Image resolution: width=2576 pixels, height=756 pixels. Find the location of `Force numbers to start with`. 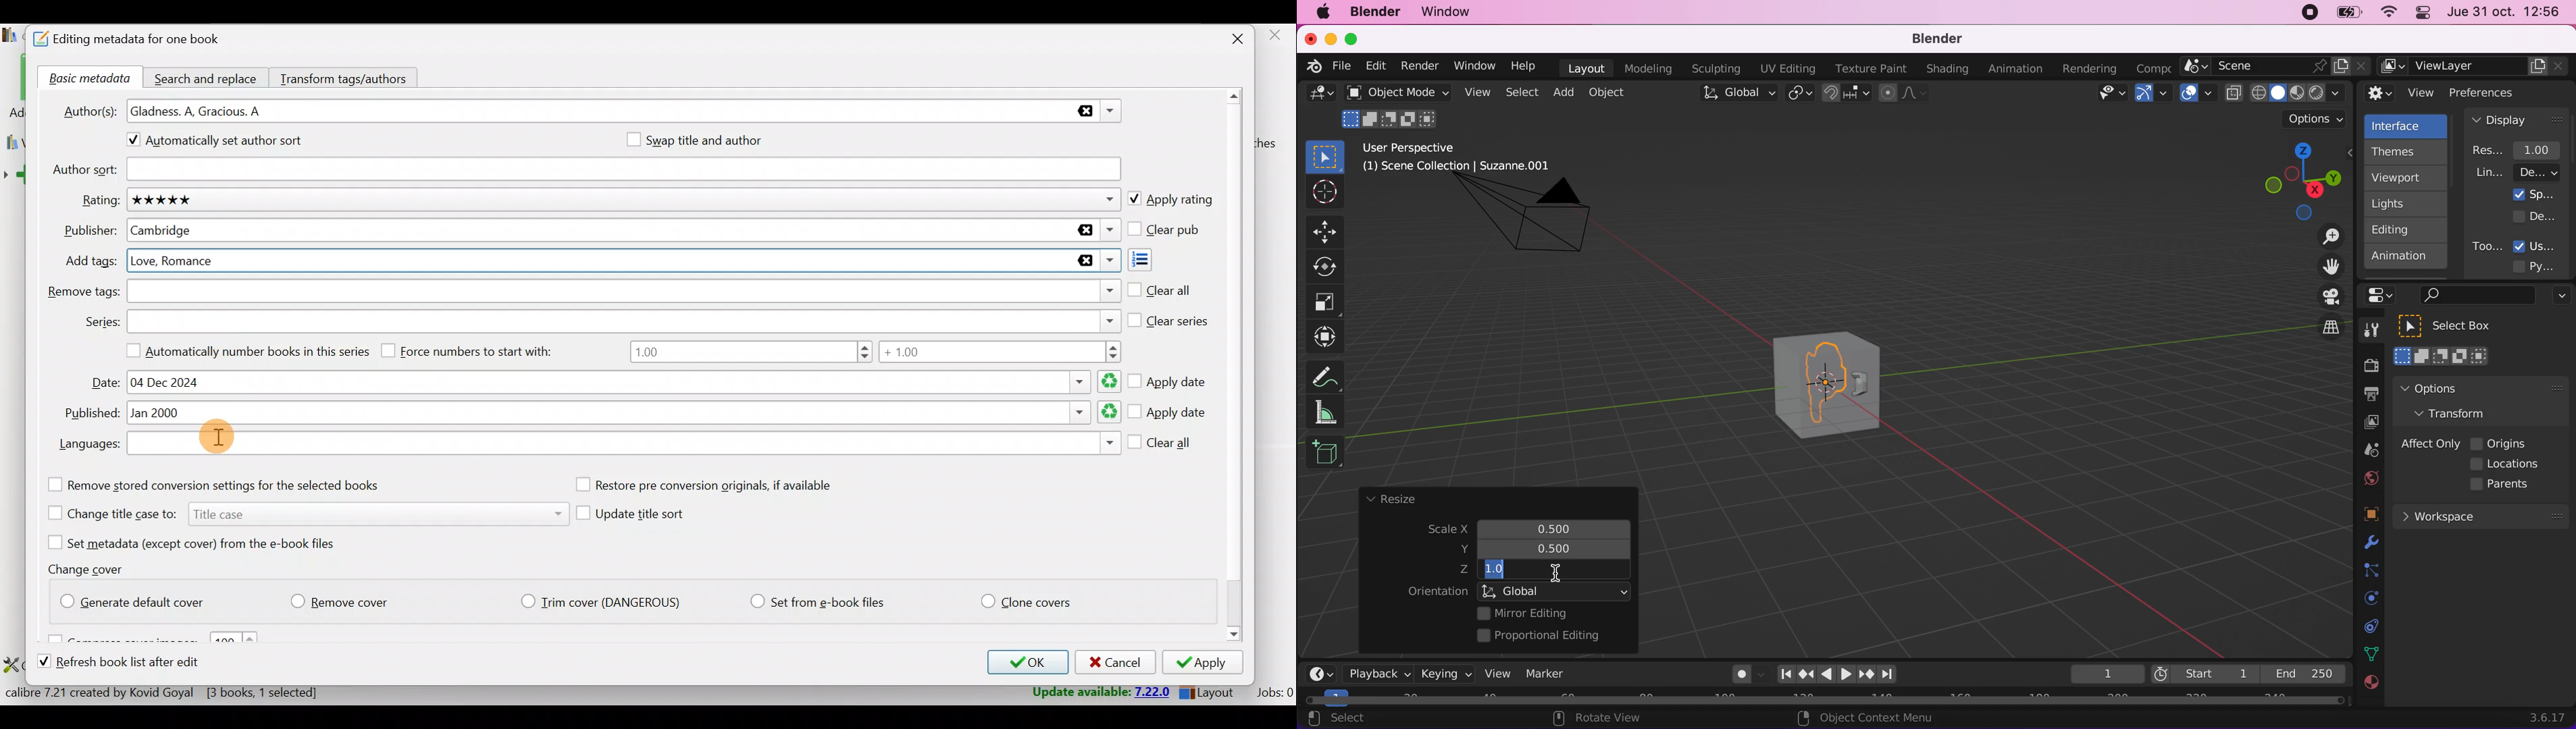

Force numbers to start with is located at coordinates (477, 350).